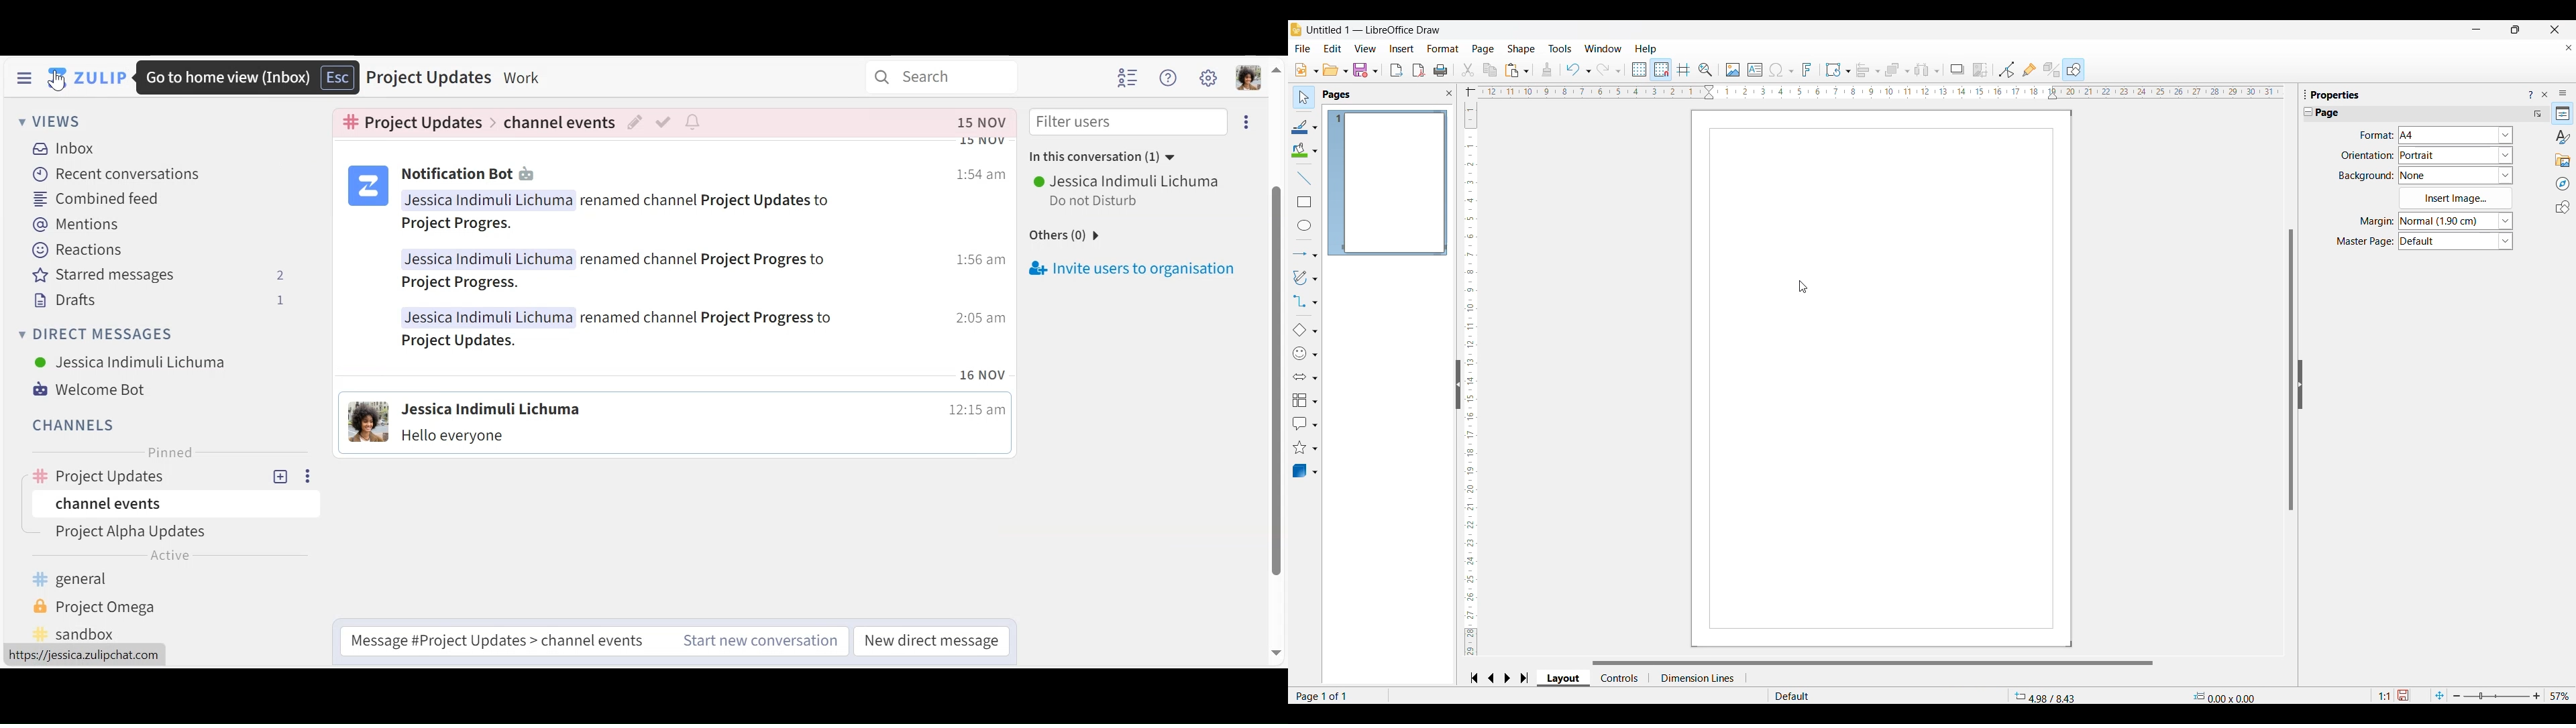 The height and width of the screenshot is (728, 2576). Describe the element at coordinates (368, 422) in the screenshot. I see `user profile photo` at that location.